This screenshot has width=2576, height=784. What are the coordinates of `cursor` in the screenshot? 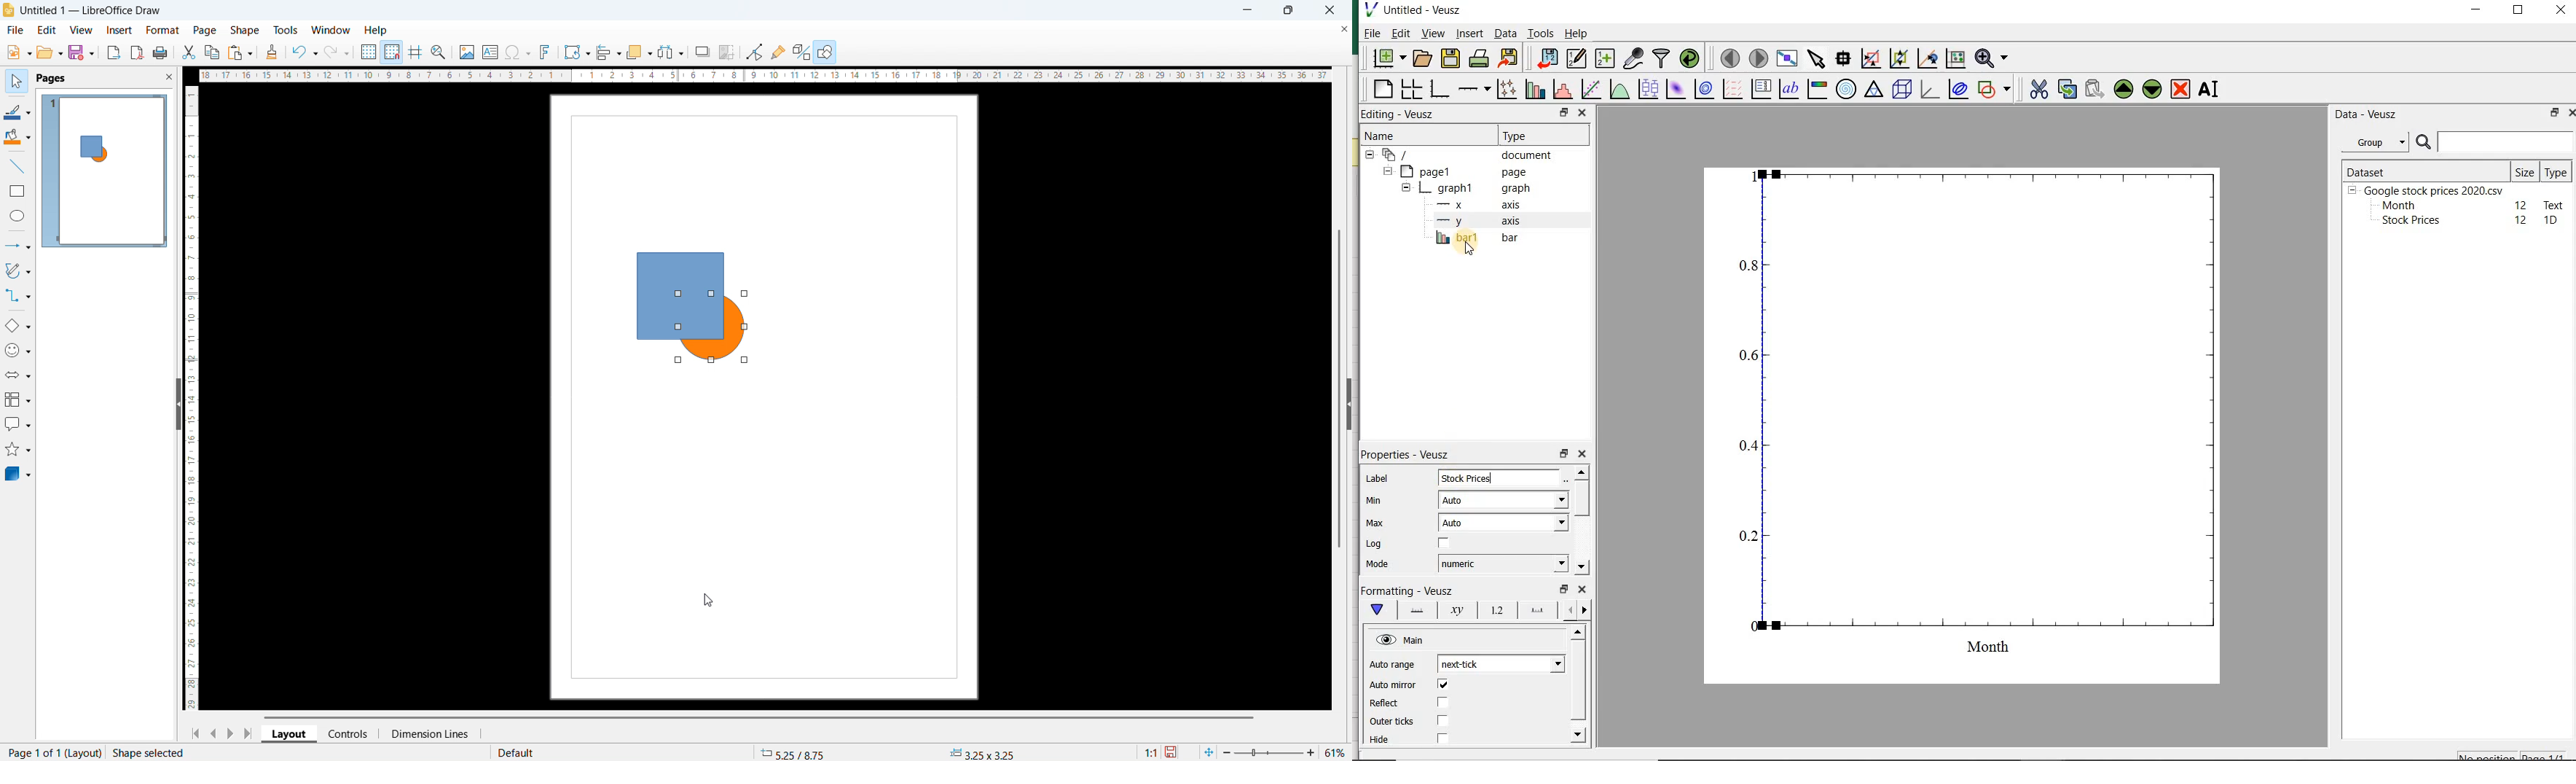 It's located at (708, 600).